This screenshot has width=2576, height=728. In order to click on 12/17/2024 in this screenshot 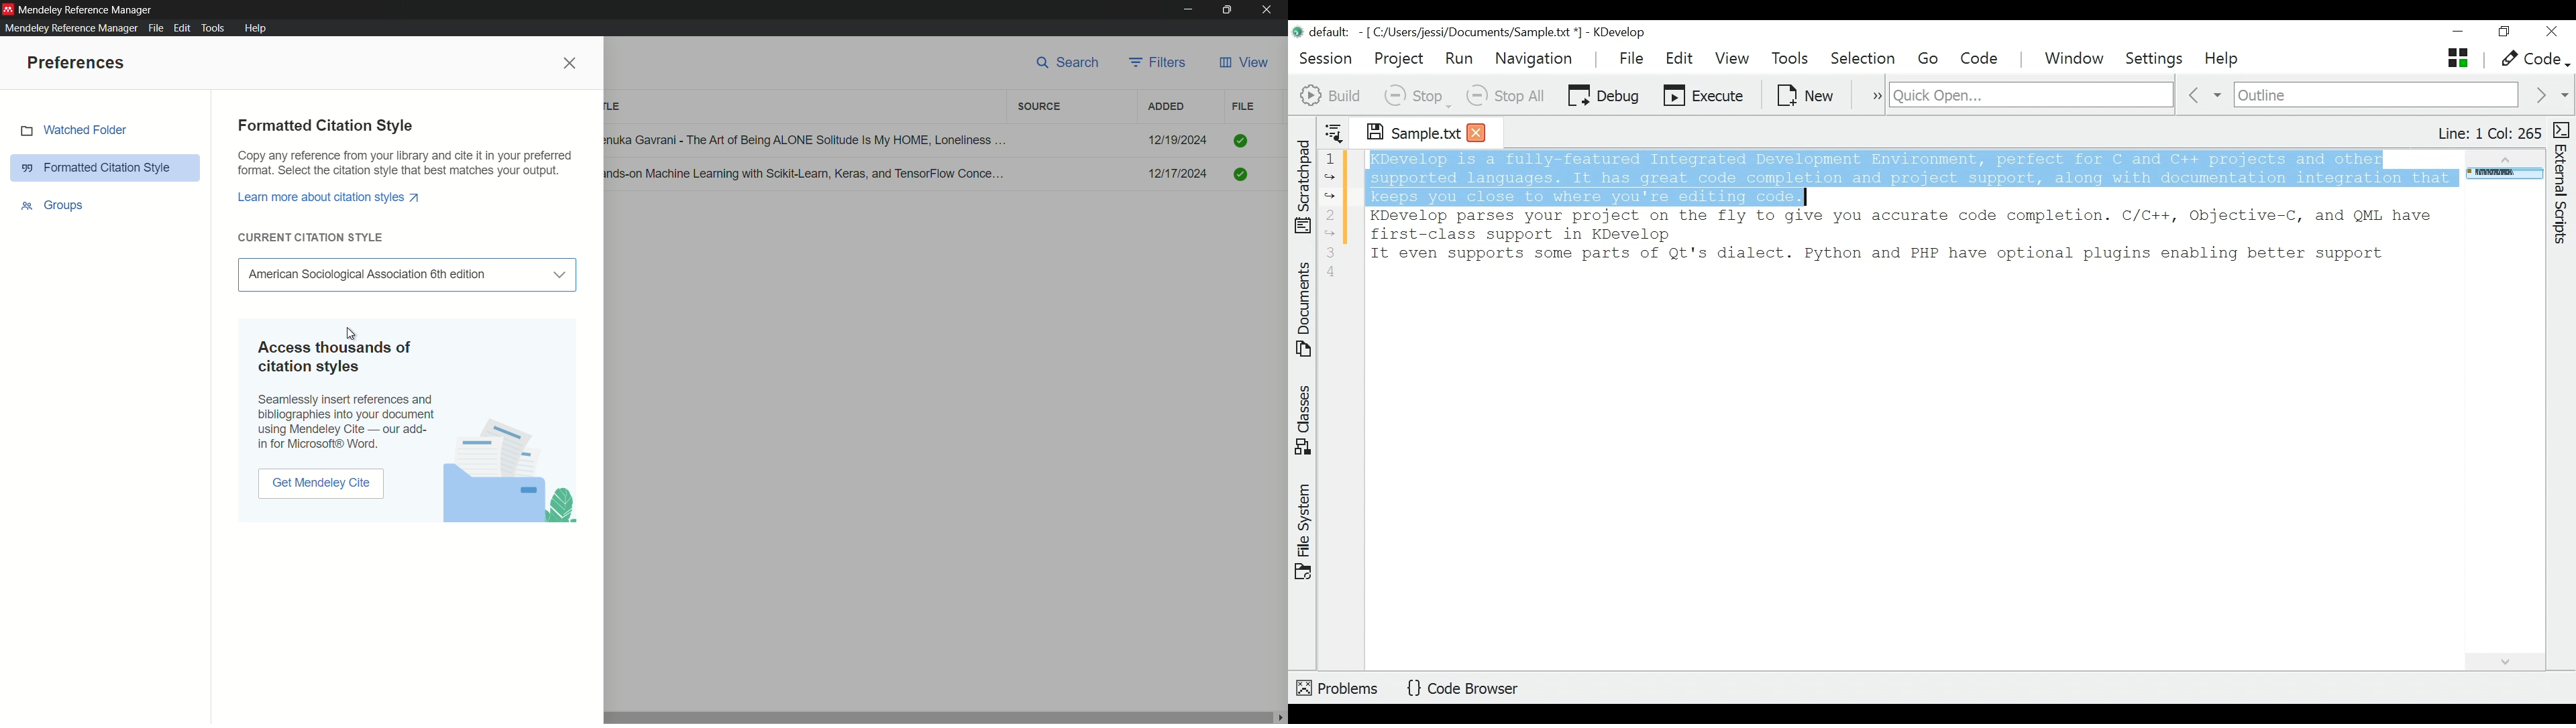, I will do `click(1178, 174)`.